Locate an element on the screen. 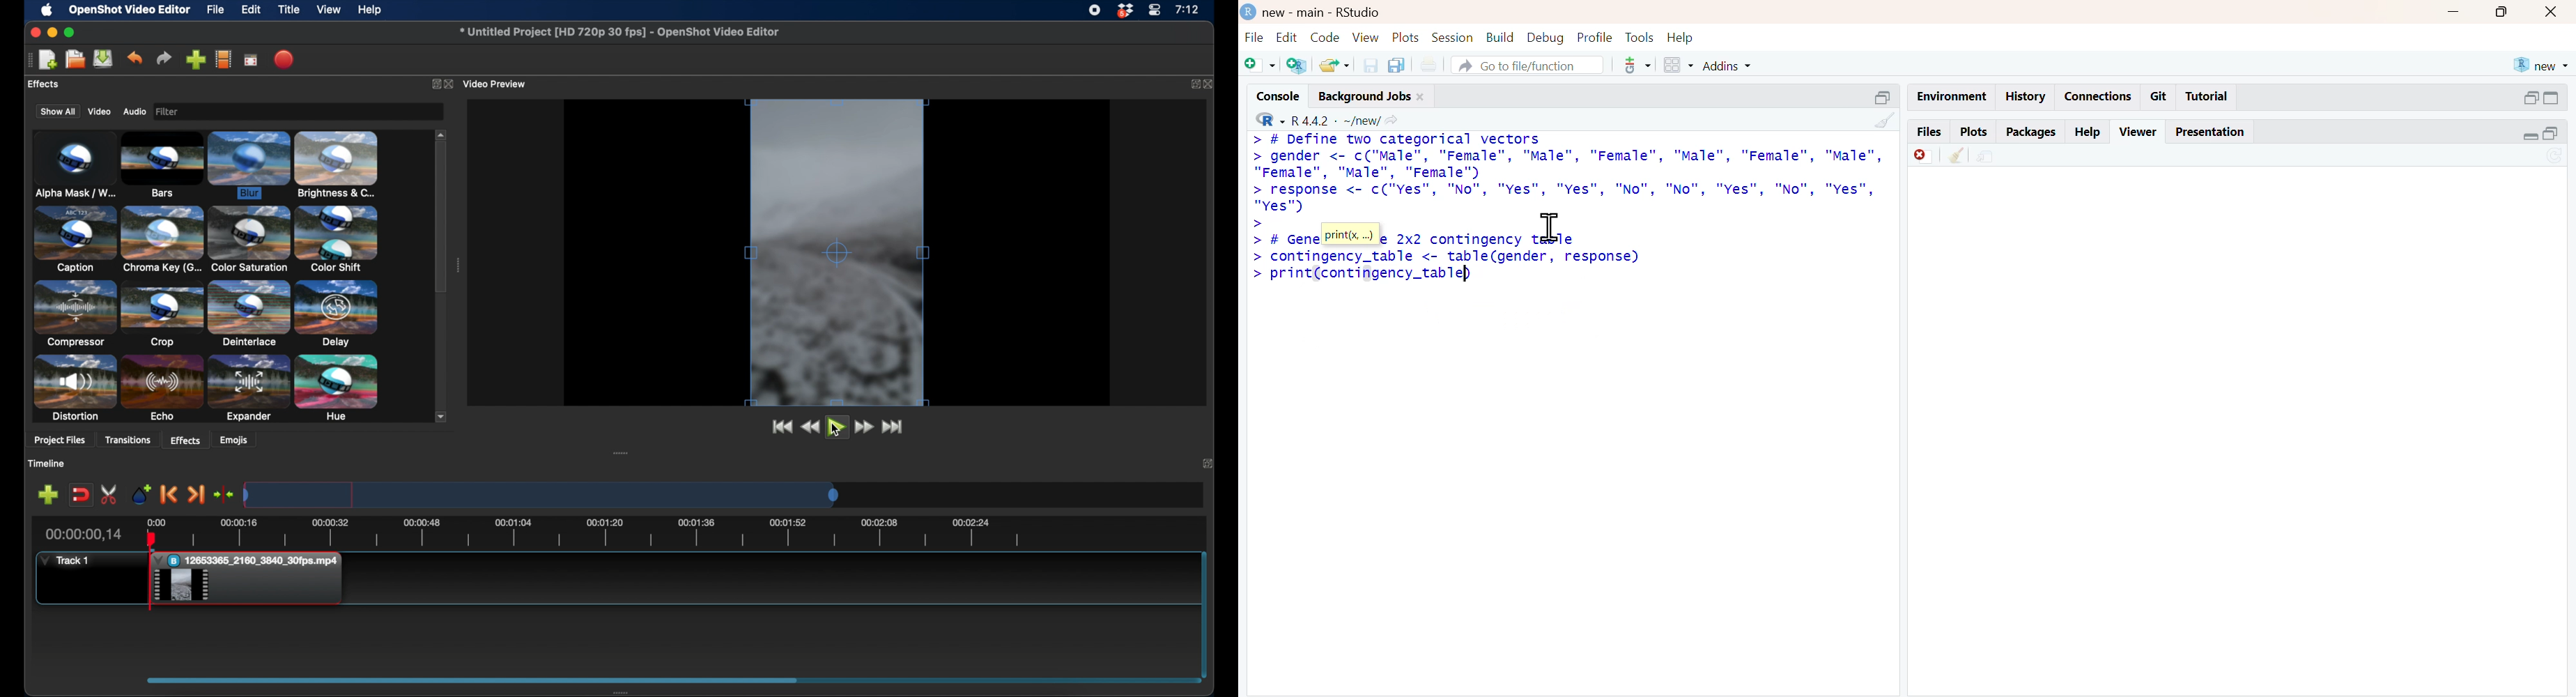 This screenshot has height=700, width=2576. blur effect applied is located at coordinates (837, 251).